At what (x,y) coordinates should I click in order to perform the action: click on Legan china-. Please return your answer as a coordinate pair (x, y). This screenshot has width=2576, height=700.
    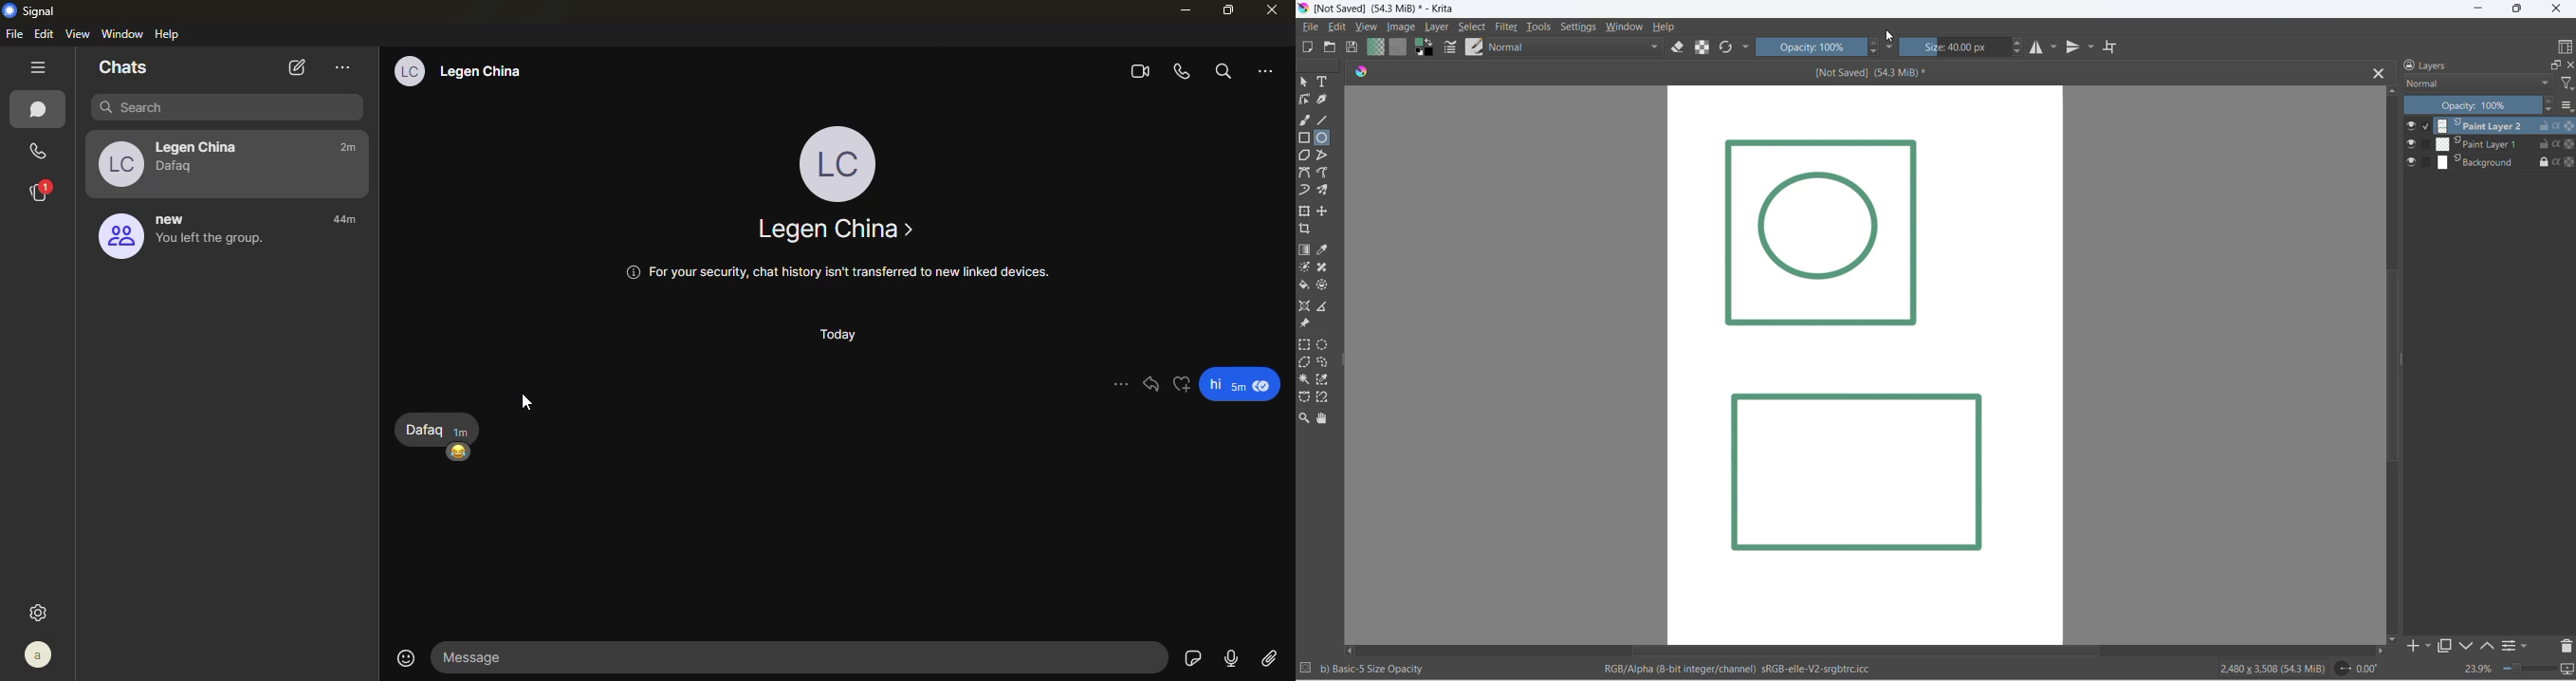
    Looking at the image, I should click on (202, 143).